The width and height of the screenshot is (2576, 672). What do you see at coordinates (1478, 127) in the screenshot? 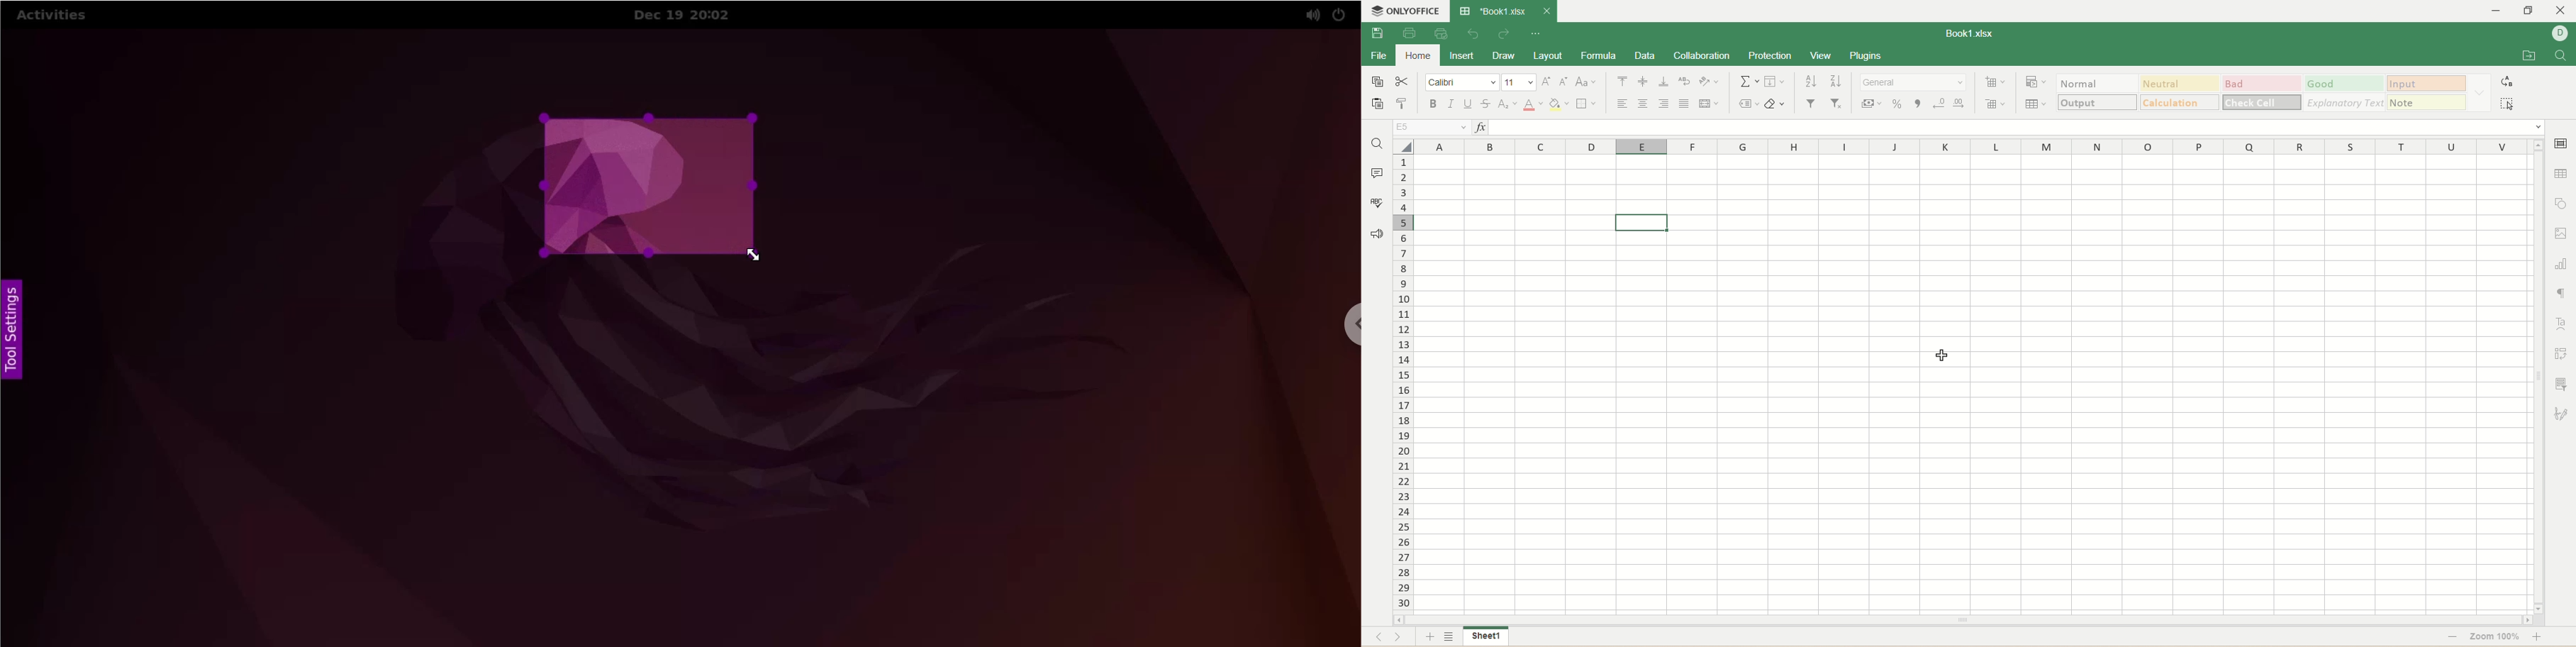
I see `insert function` at bounding box center [1478, 127].